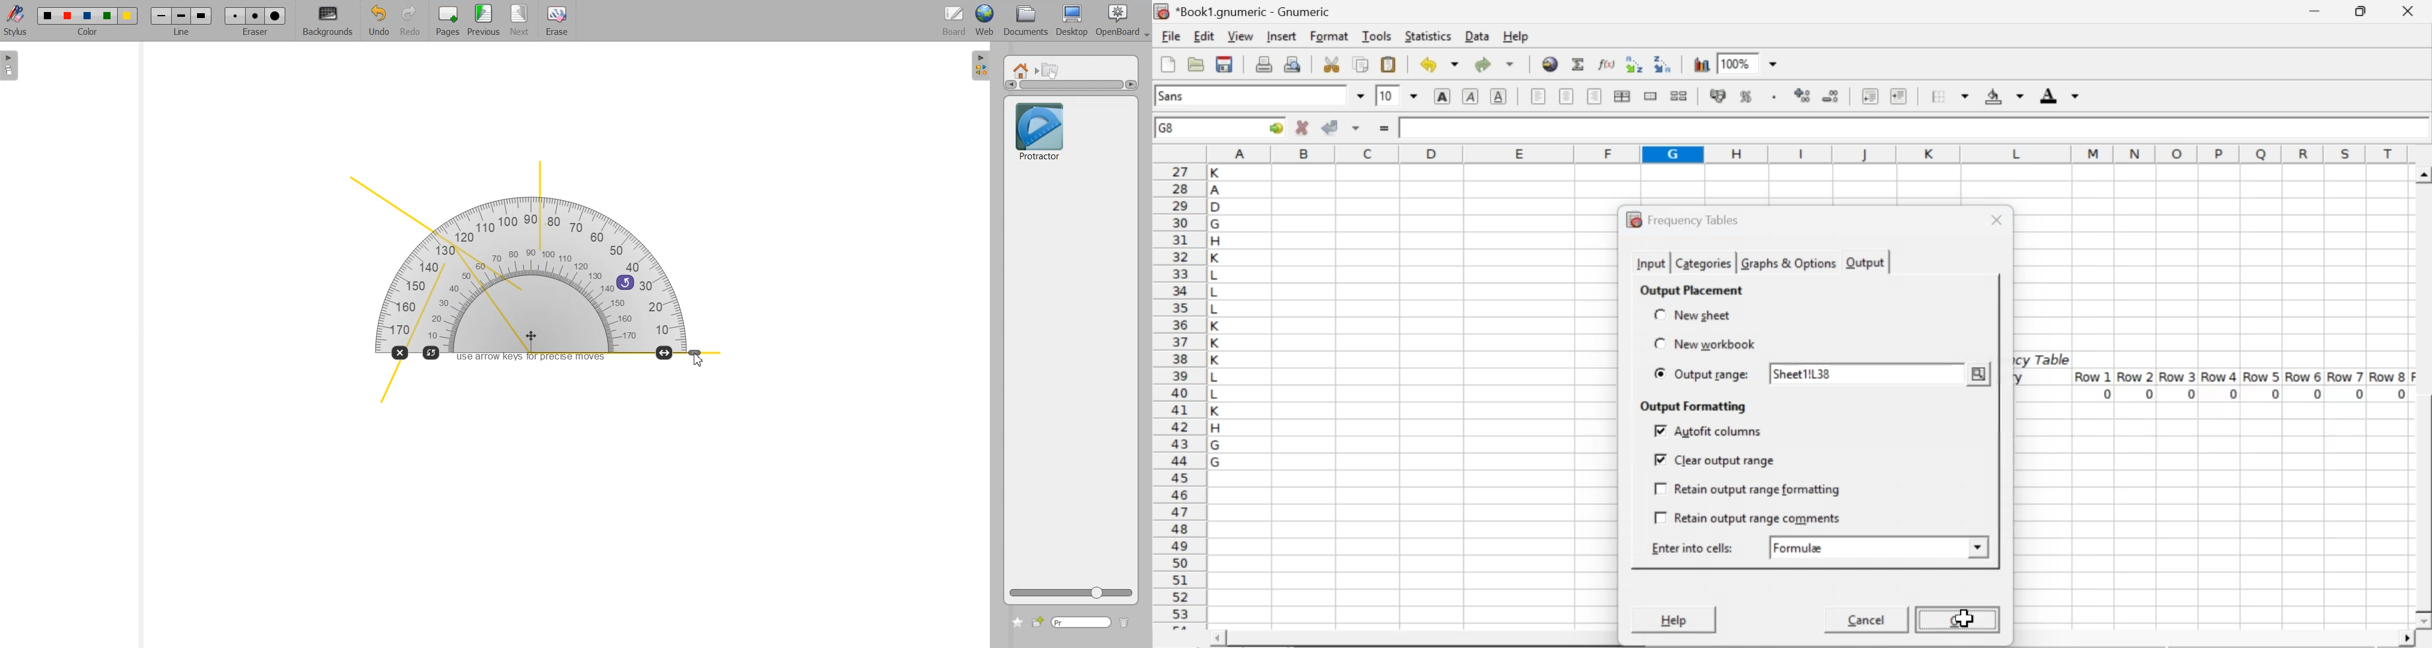  Describe the element at coordinates (1664, 62) in the screenshot. I see `Sort the selected region in descending order based on the first column selected` at that location.